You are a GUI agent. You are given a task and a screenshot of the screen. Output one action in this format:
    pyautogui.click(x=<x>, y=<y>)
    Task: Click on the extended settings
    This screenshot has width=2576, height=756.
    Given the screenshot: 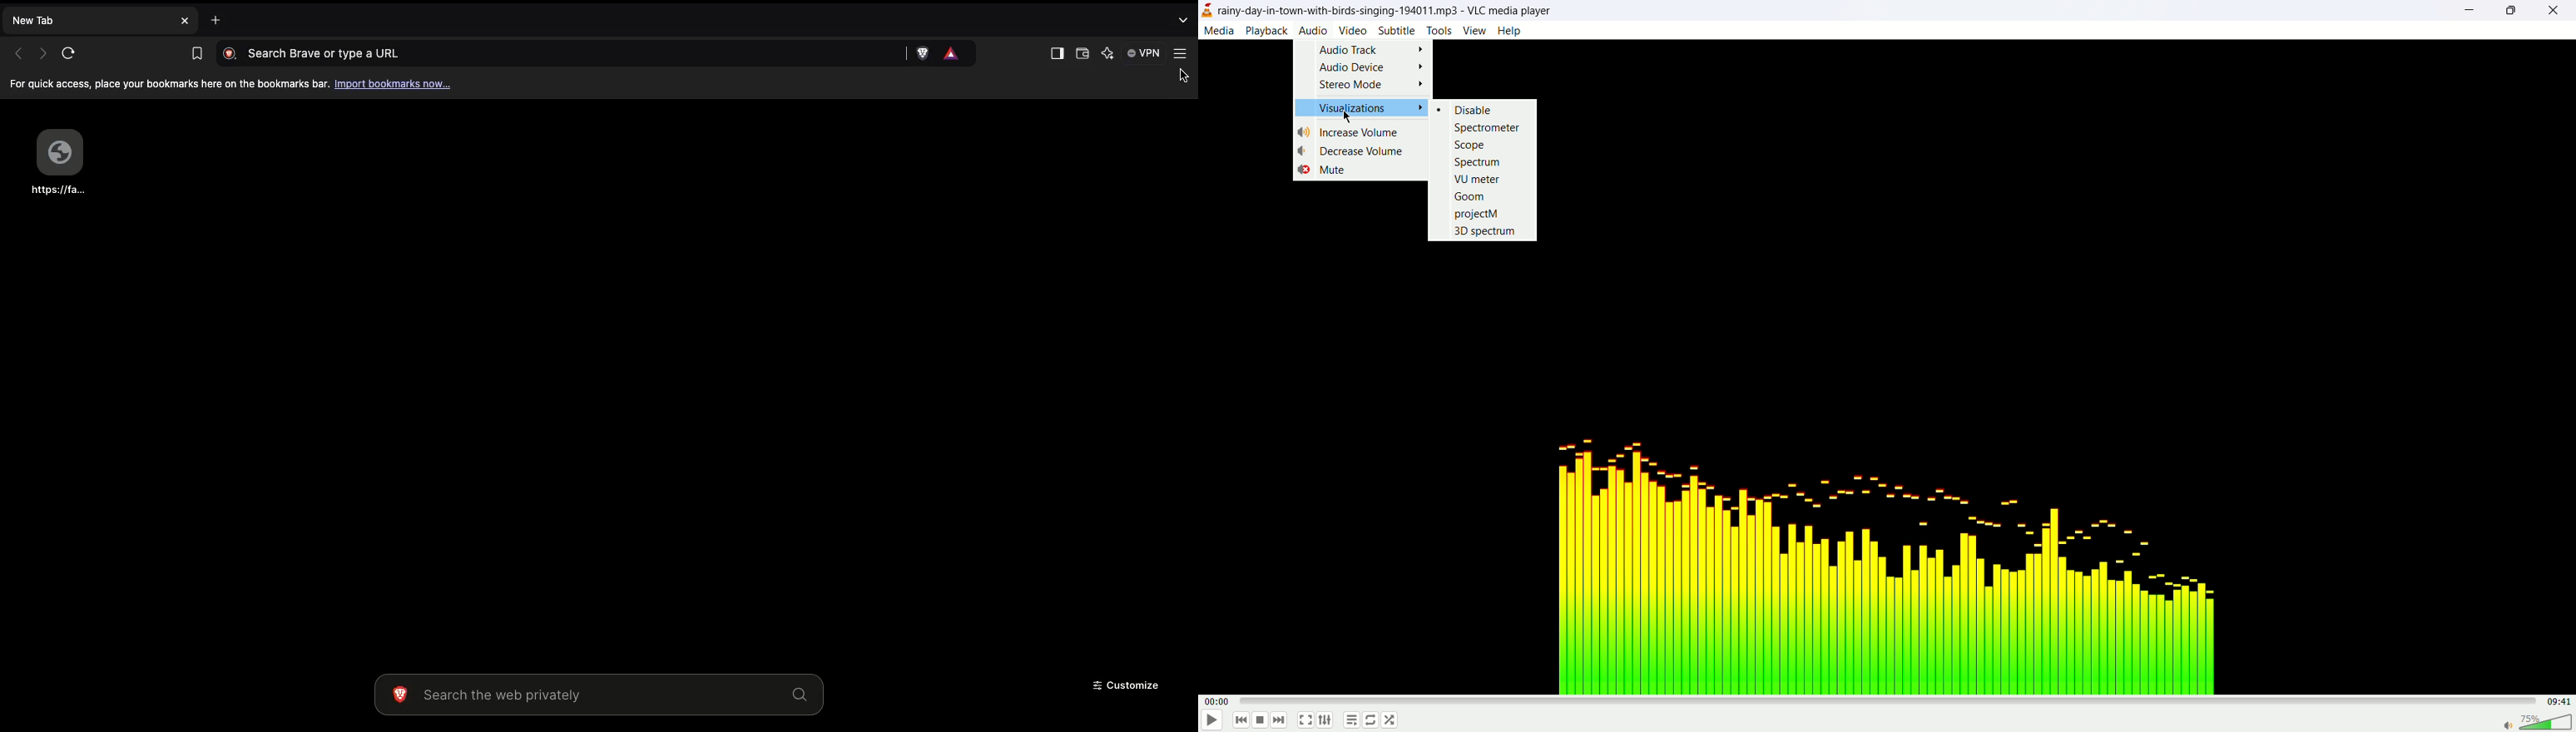 What is the action you would take?
    pyautogui.click(x=1326, y=721)
    